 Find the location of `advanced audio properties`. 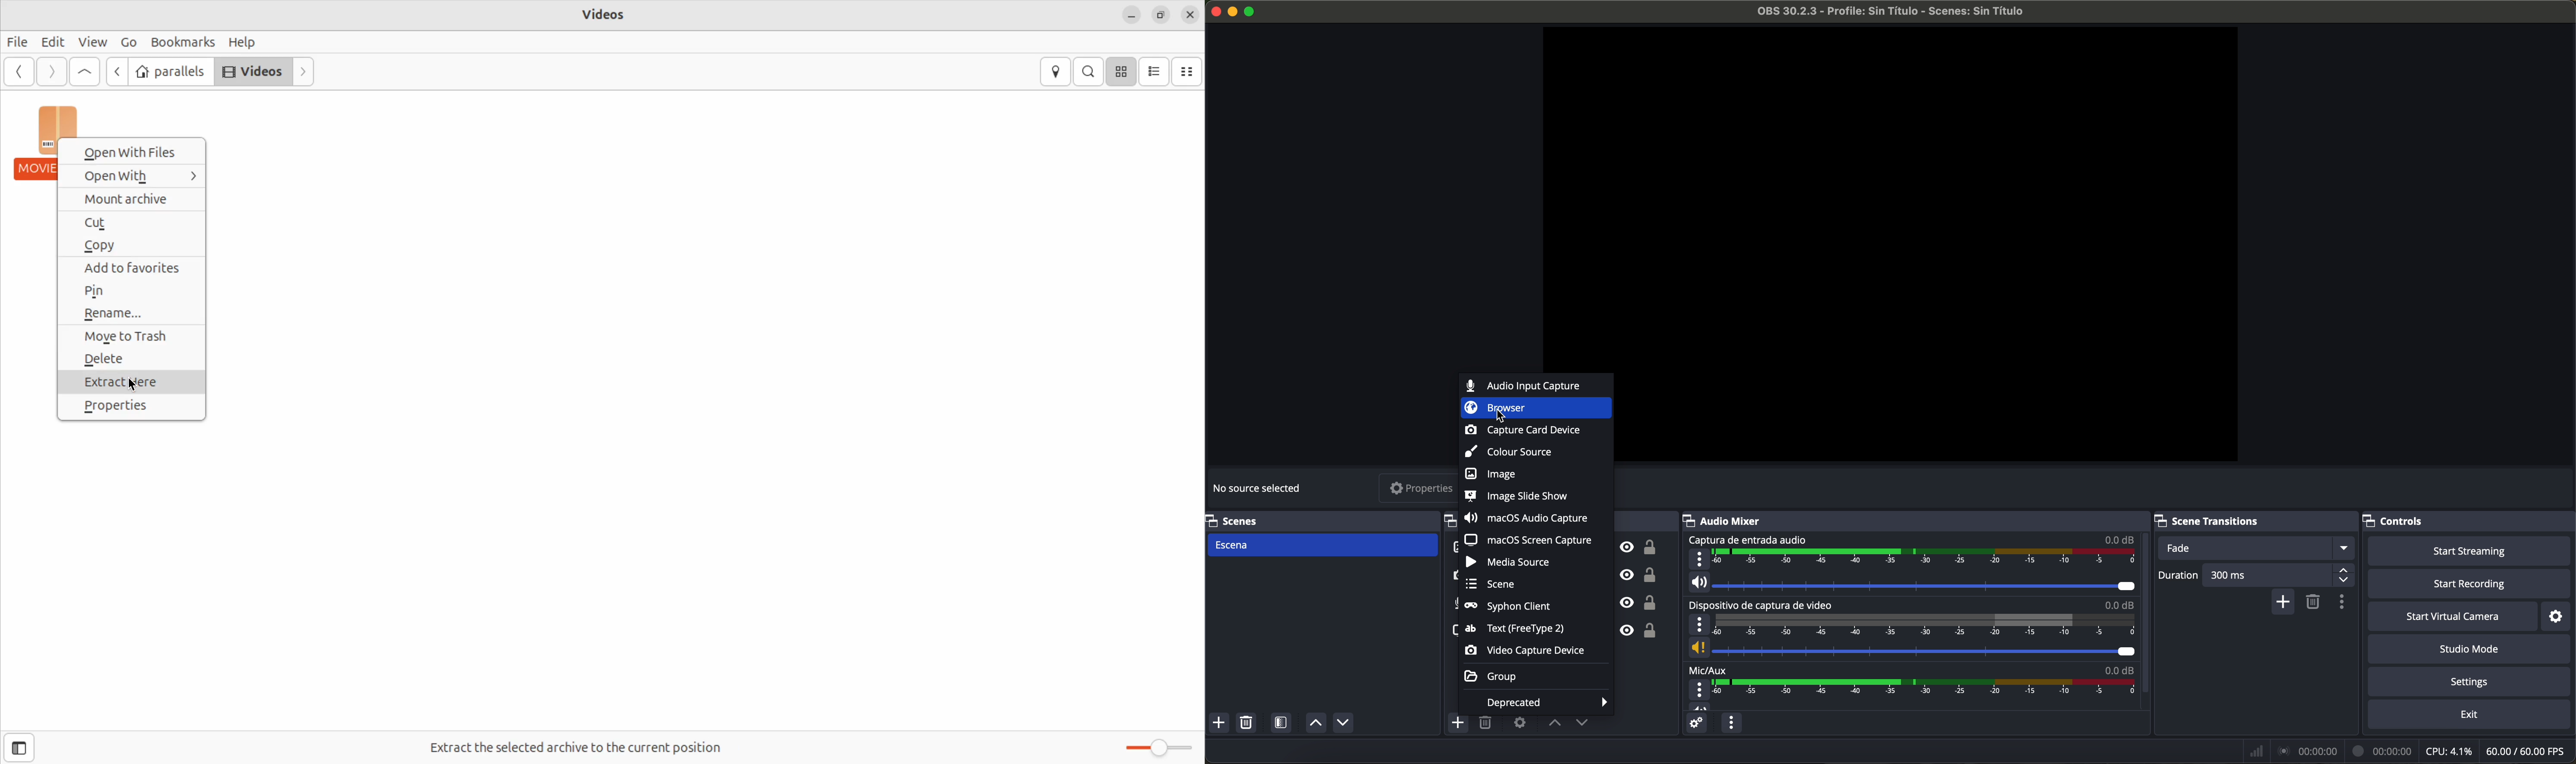

advanced audio properties is located at coordinates (1696, 719).